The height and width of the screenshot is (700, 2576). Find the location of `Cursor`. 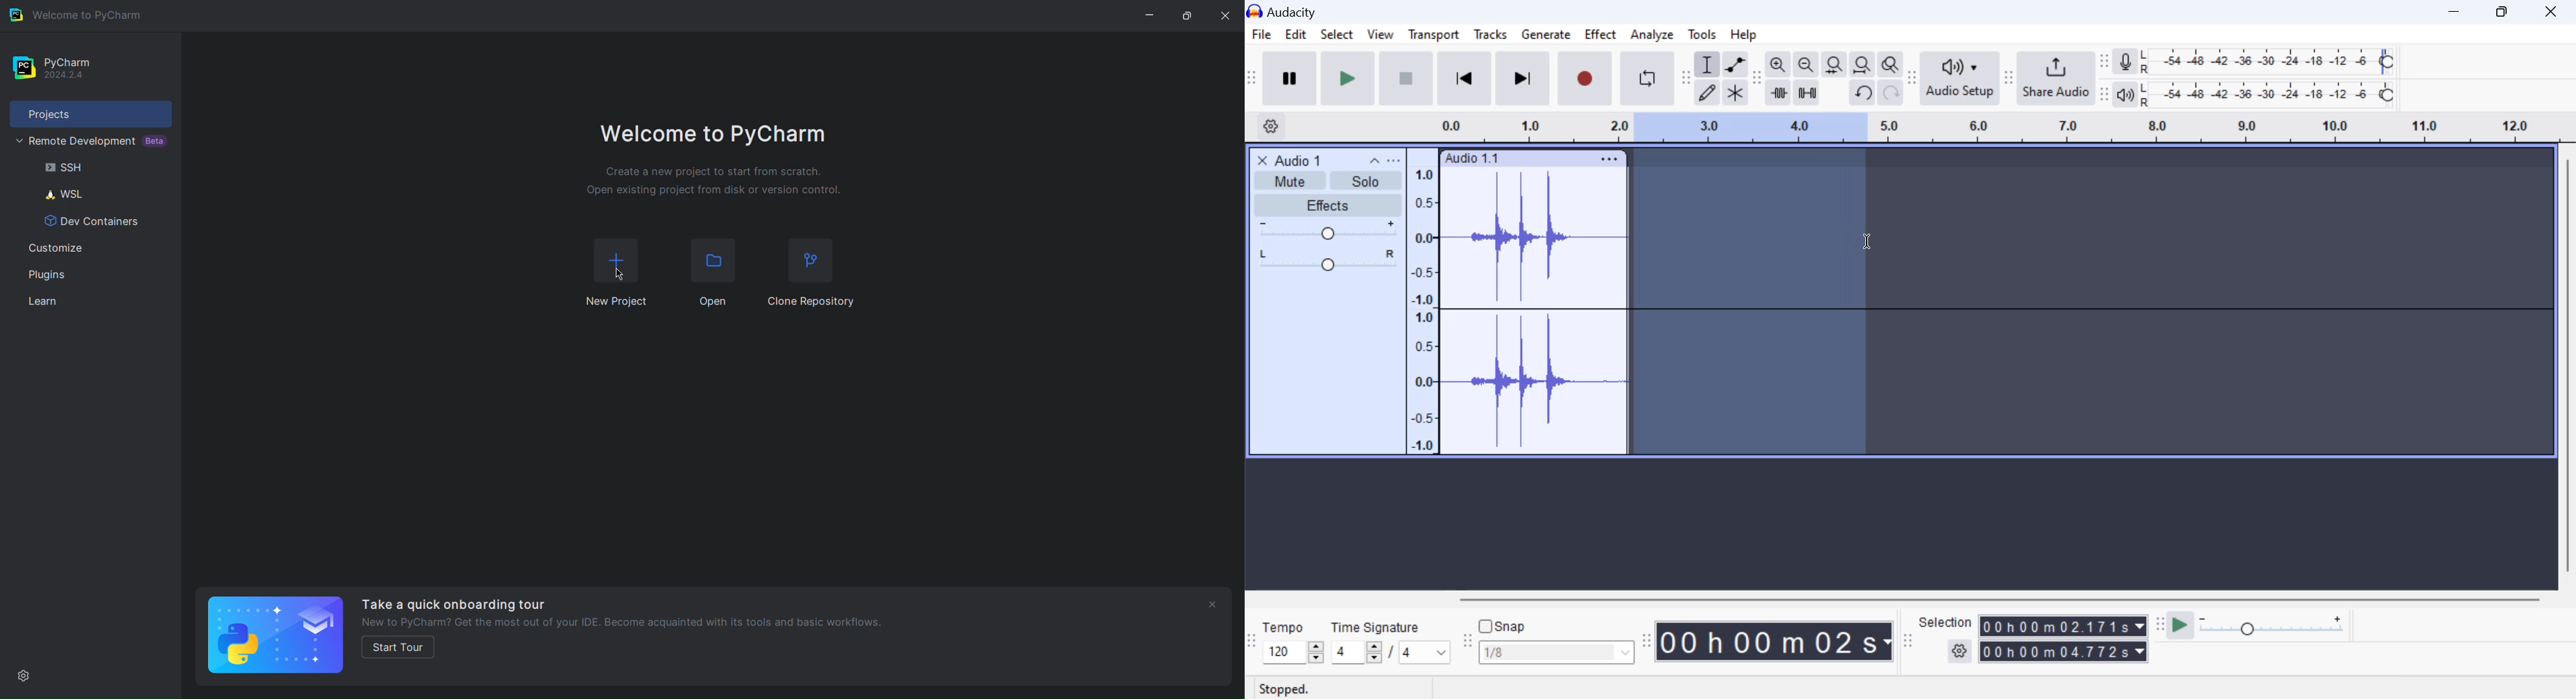

Cursor is located at coordinates (1868, 241).